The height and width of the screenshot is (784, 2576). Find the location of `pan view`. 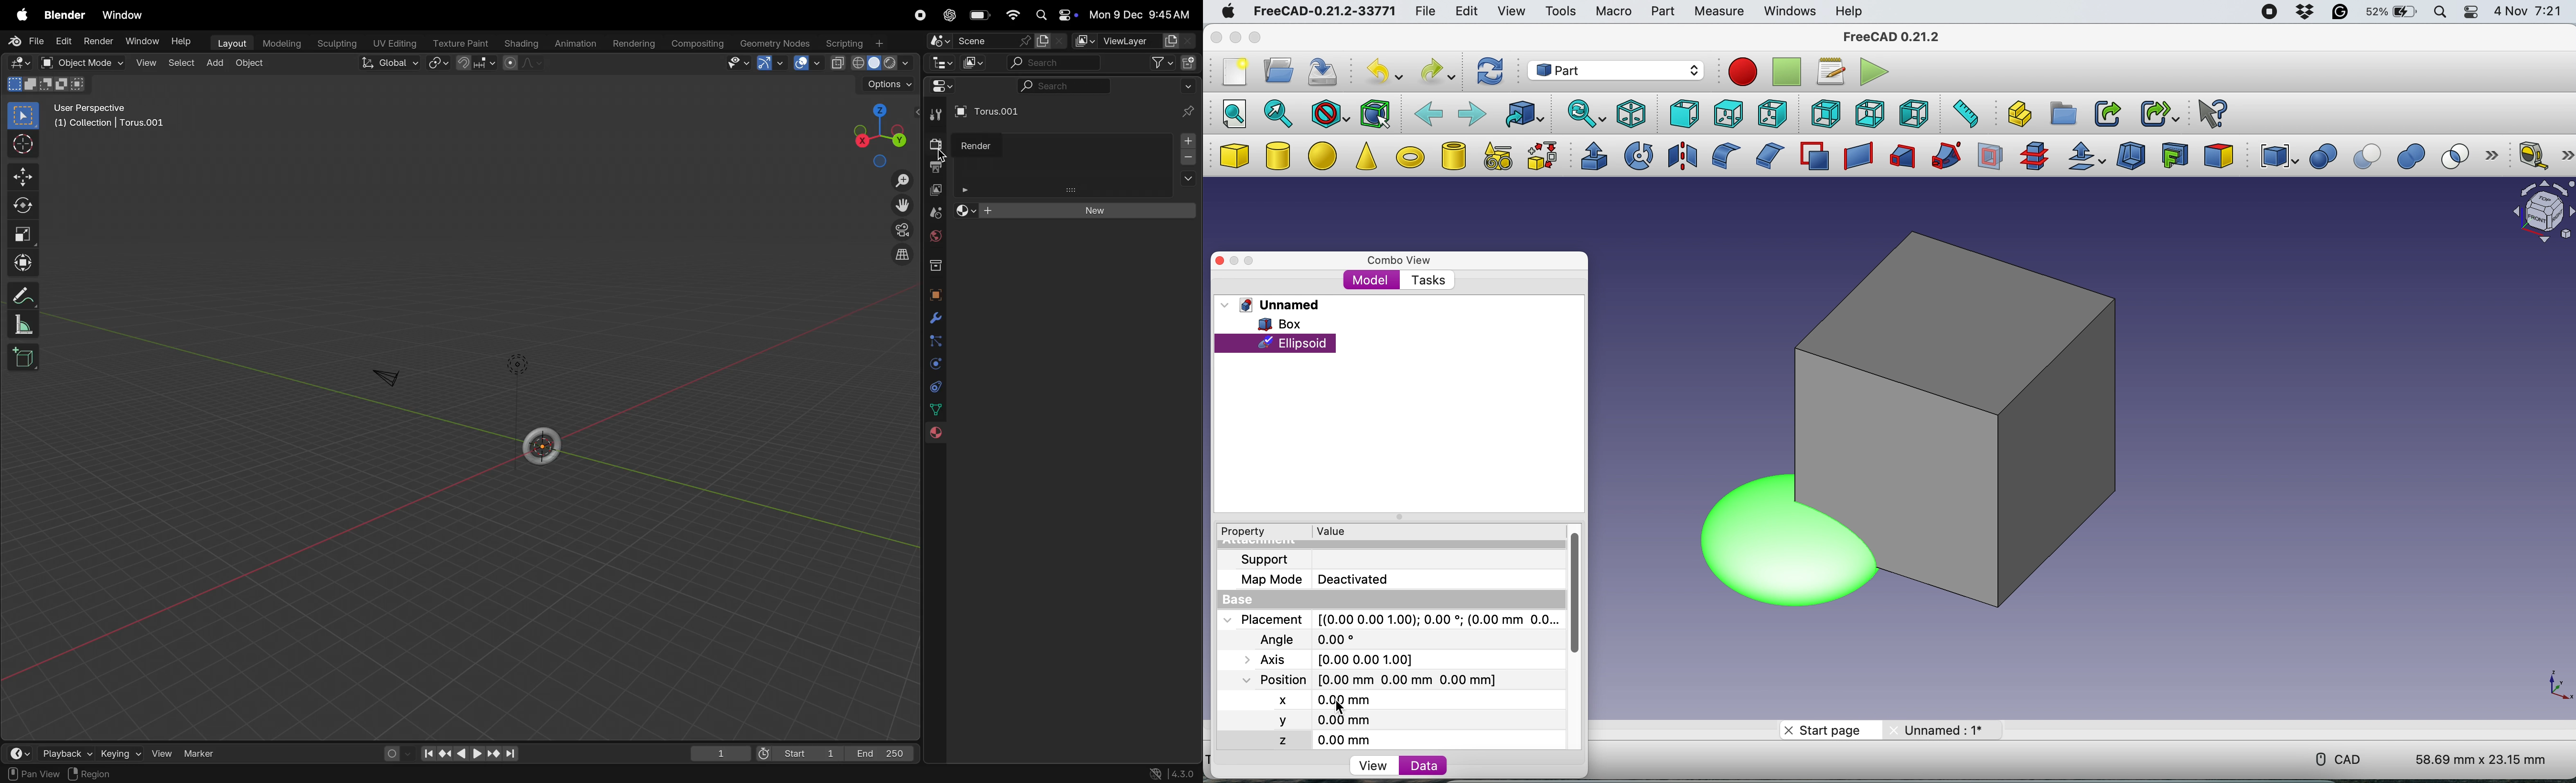

pan view is located at coordinates (31, 775).